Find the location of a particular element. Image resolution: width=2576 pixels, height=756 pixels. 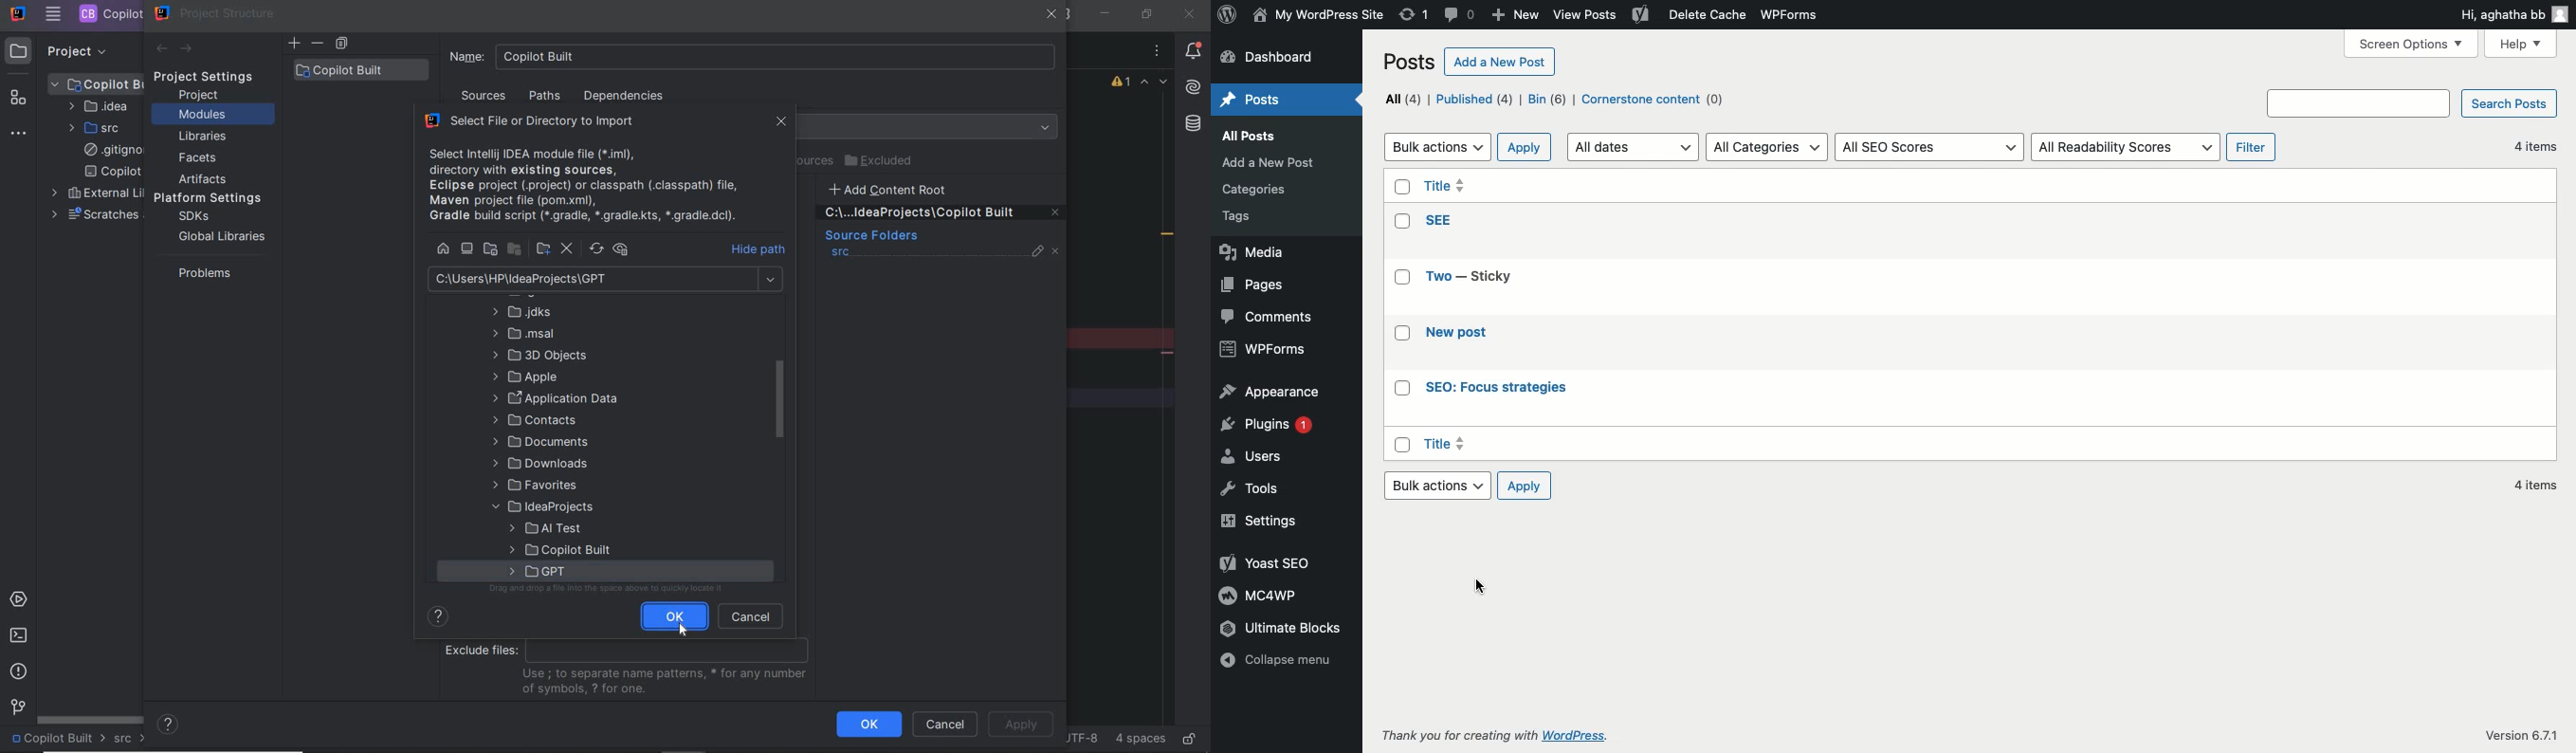

Users is located at coordinates (1256, 459).